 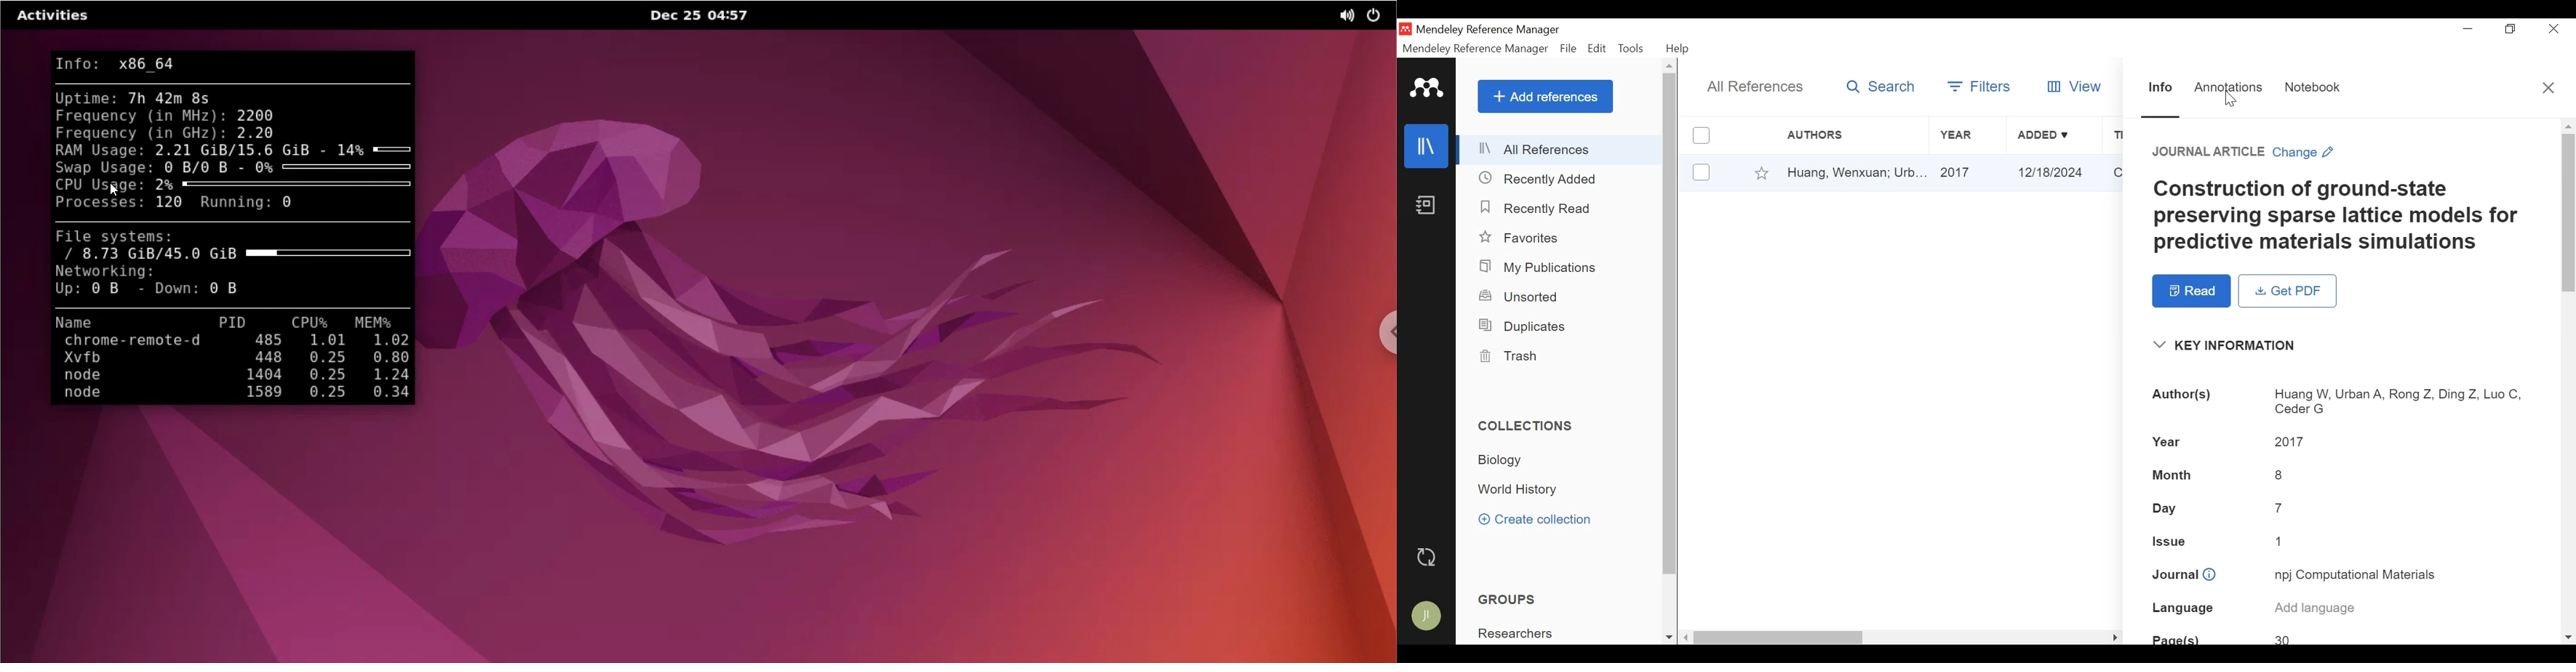 What do you see at coordinates (2569, 637) in the screenshot?
I see `Scroll down` at bounding box center [2569, 637].